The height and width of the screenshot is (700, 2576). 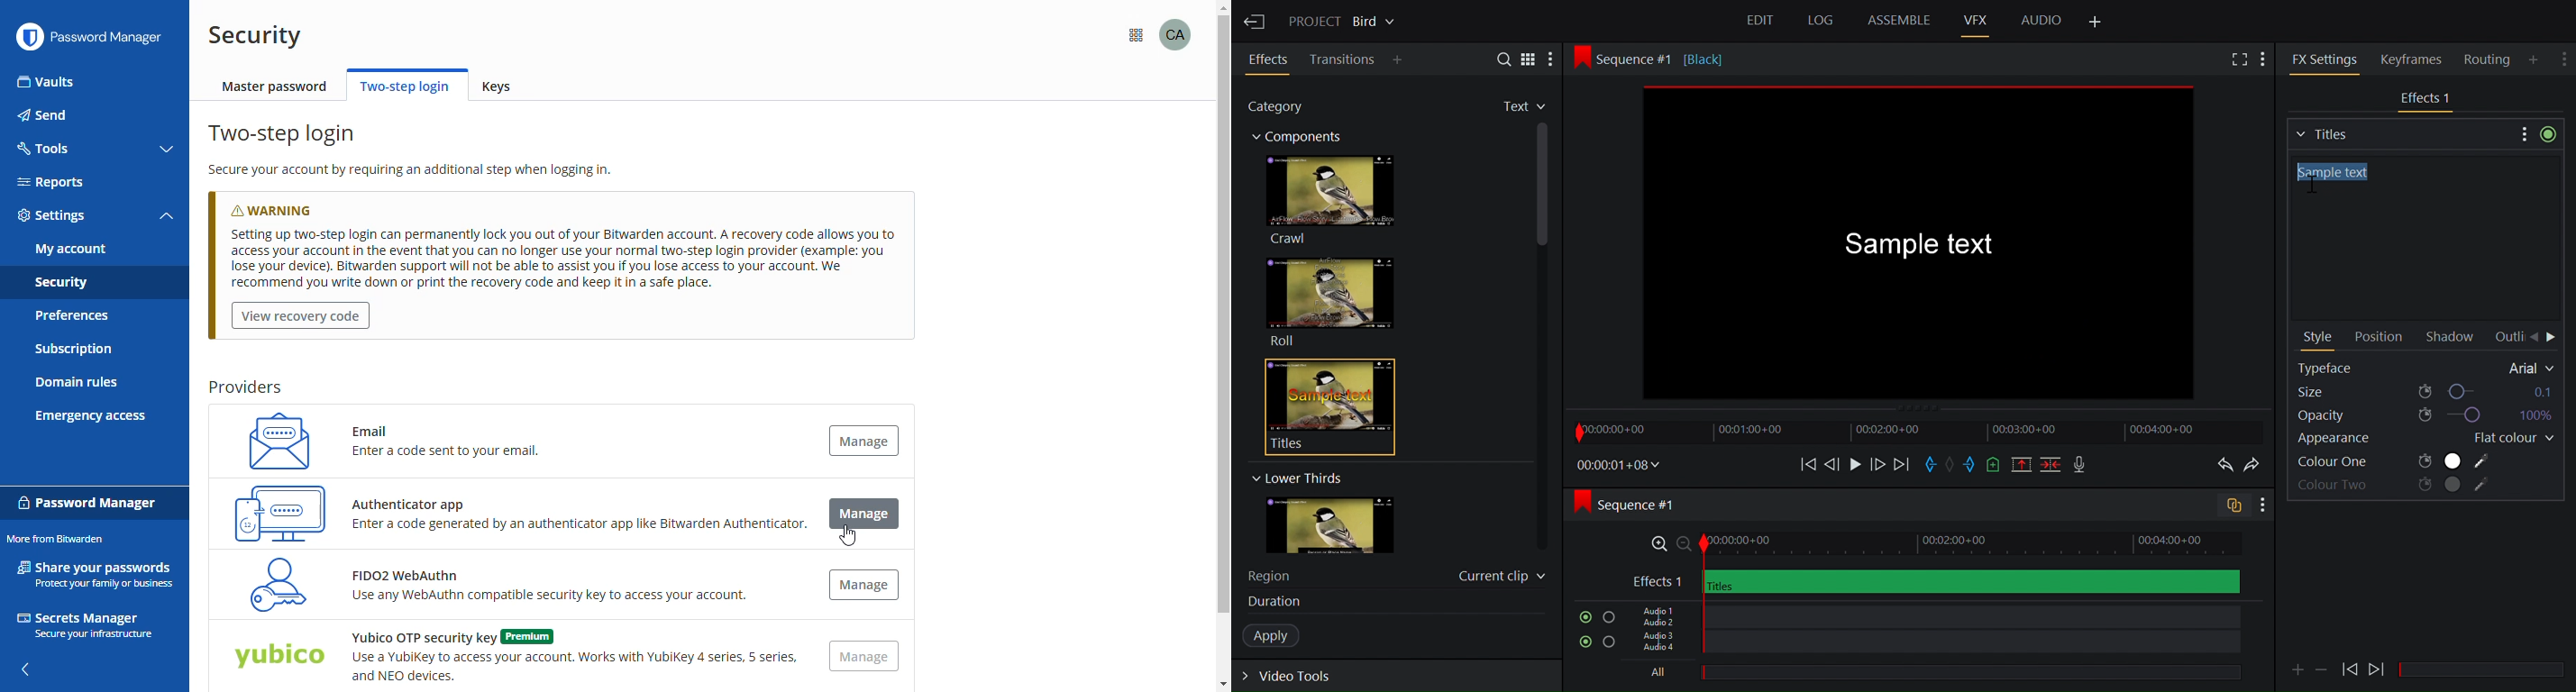 I want to click on secrets manager, so click(x=84, y=624).